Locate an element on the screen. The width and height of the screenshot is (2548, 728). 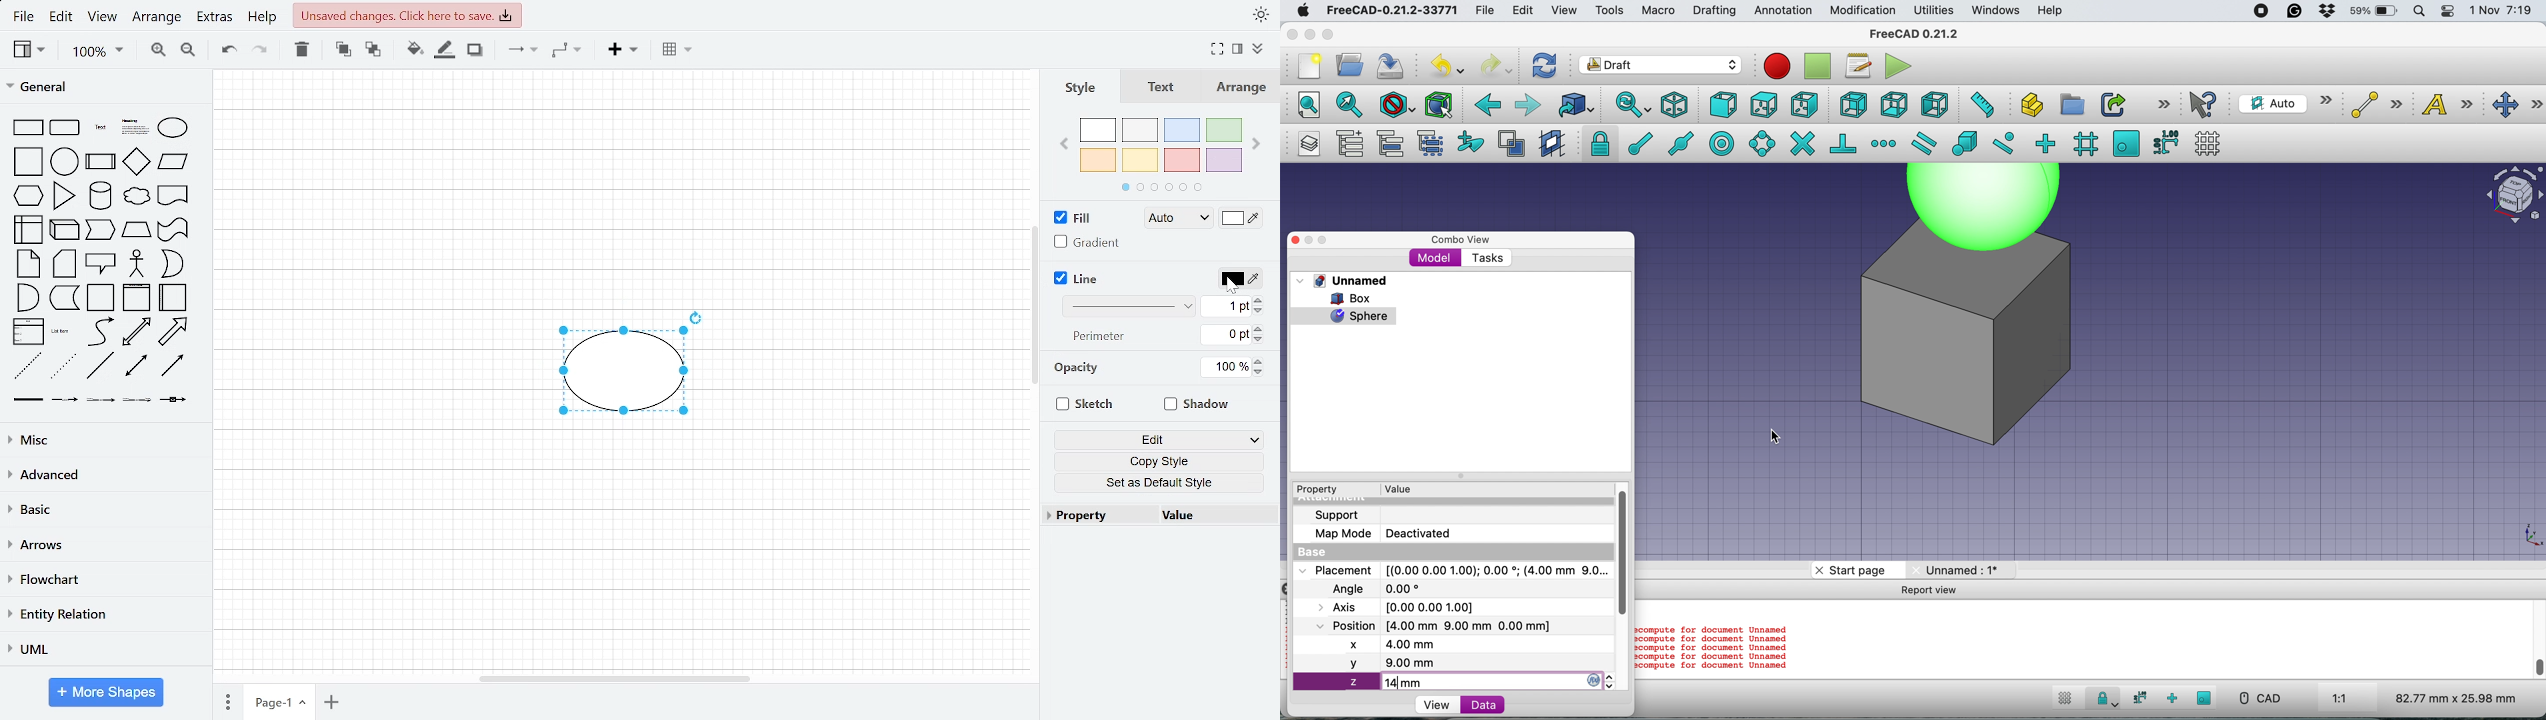
connector with 2 label is located at coordinates (101, 402).